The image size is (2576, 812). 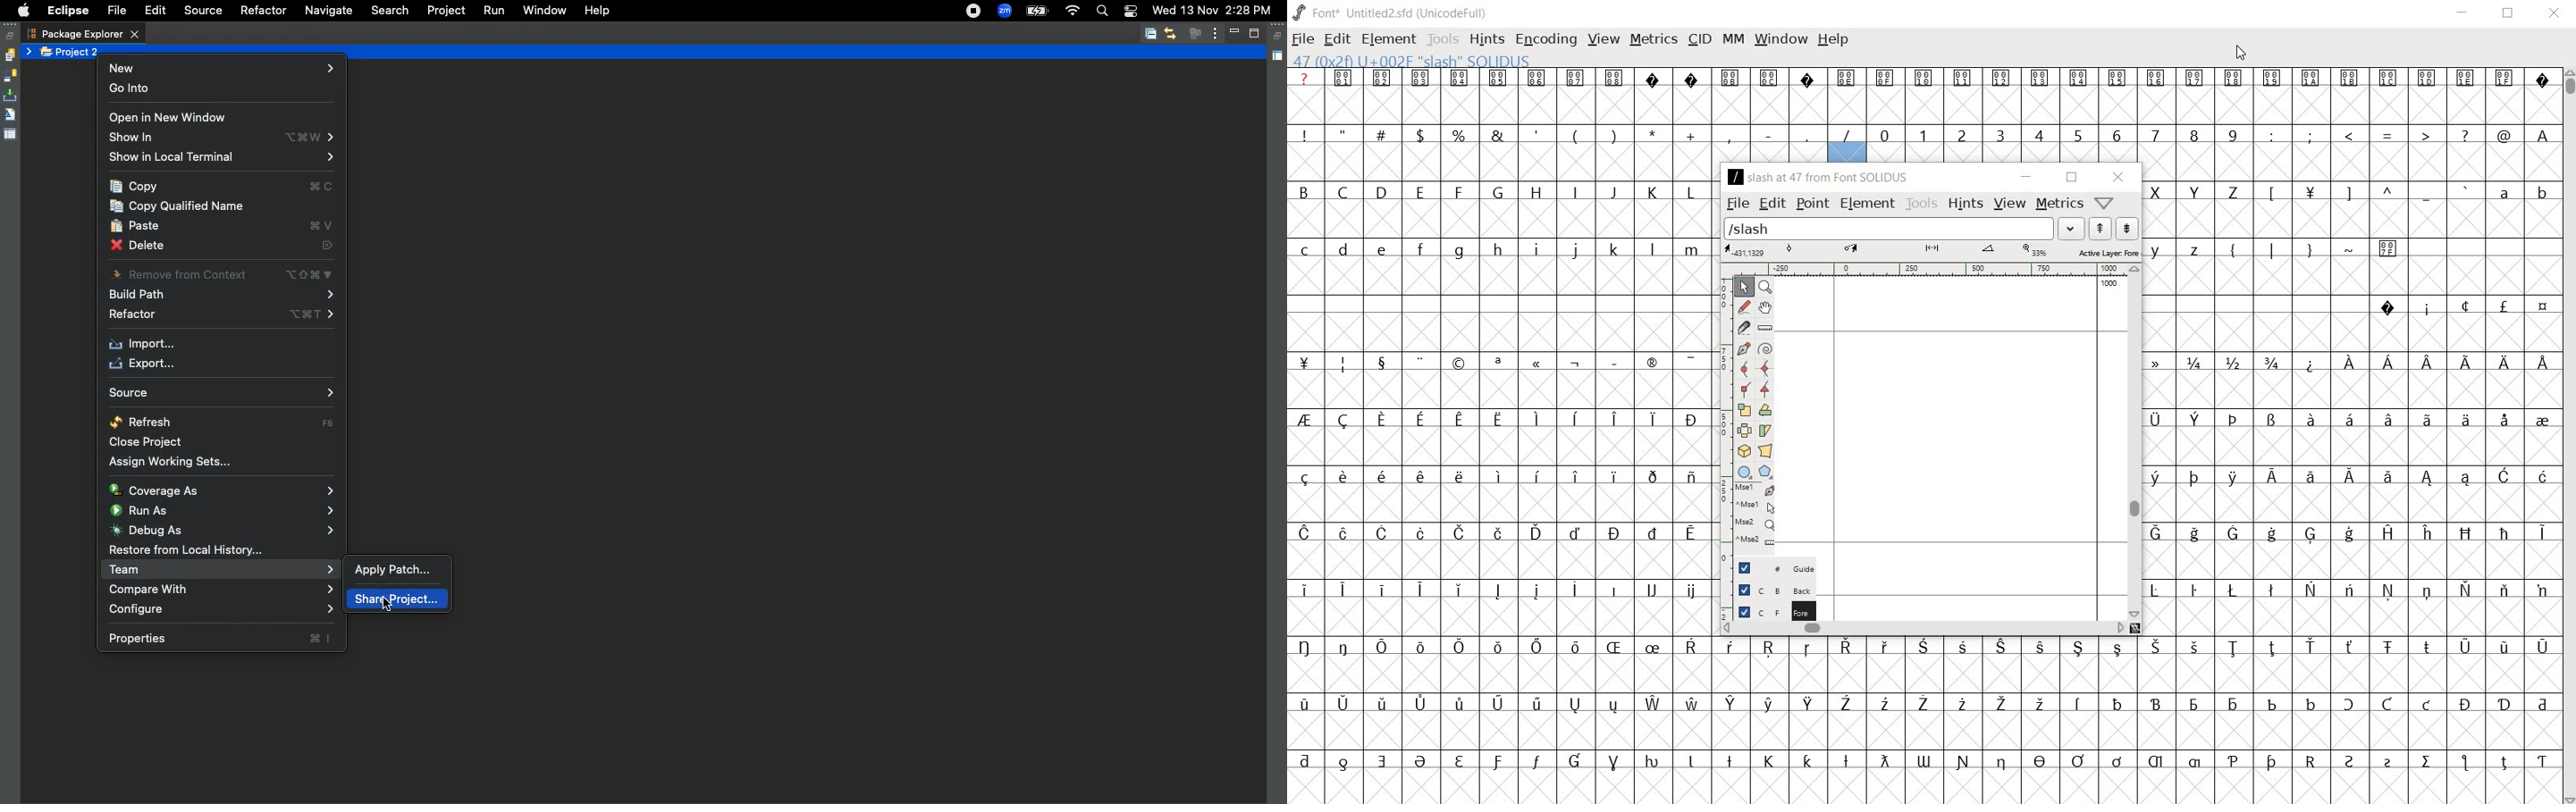 I want to click on METRICS, so click(x=1651, y=42).